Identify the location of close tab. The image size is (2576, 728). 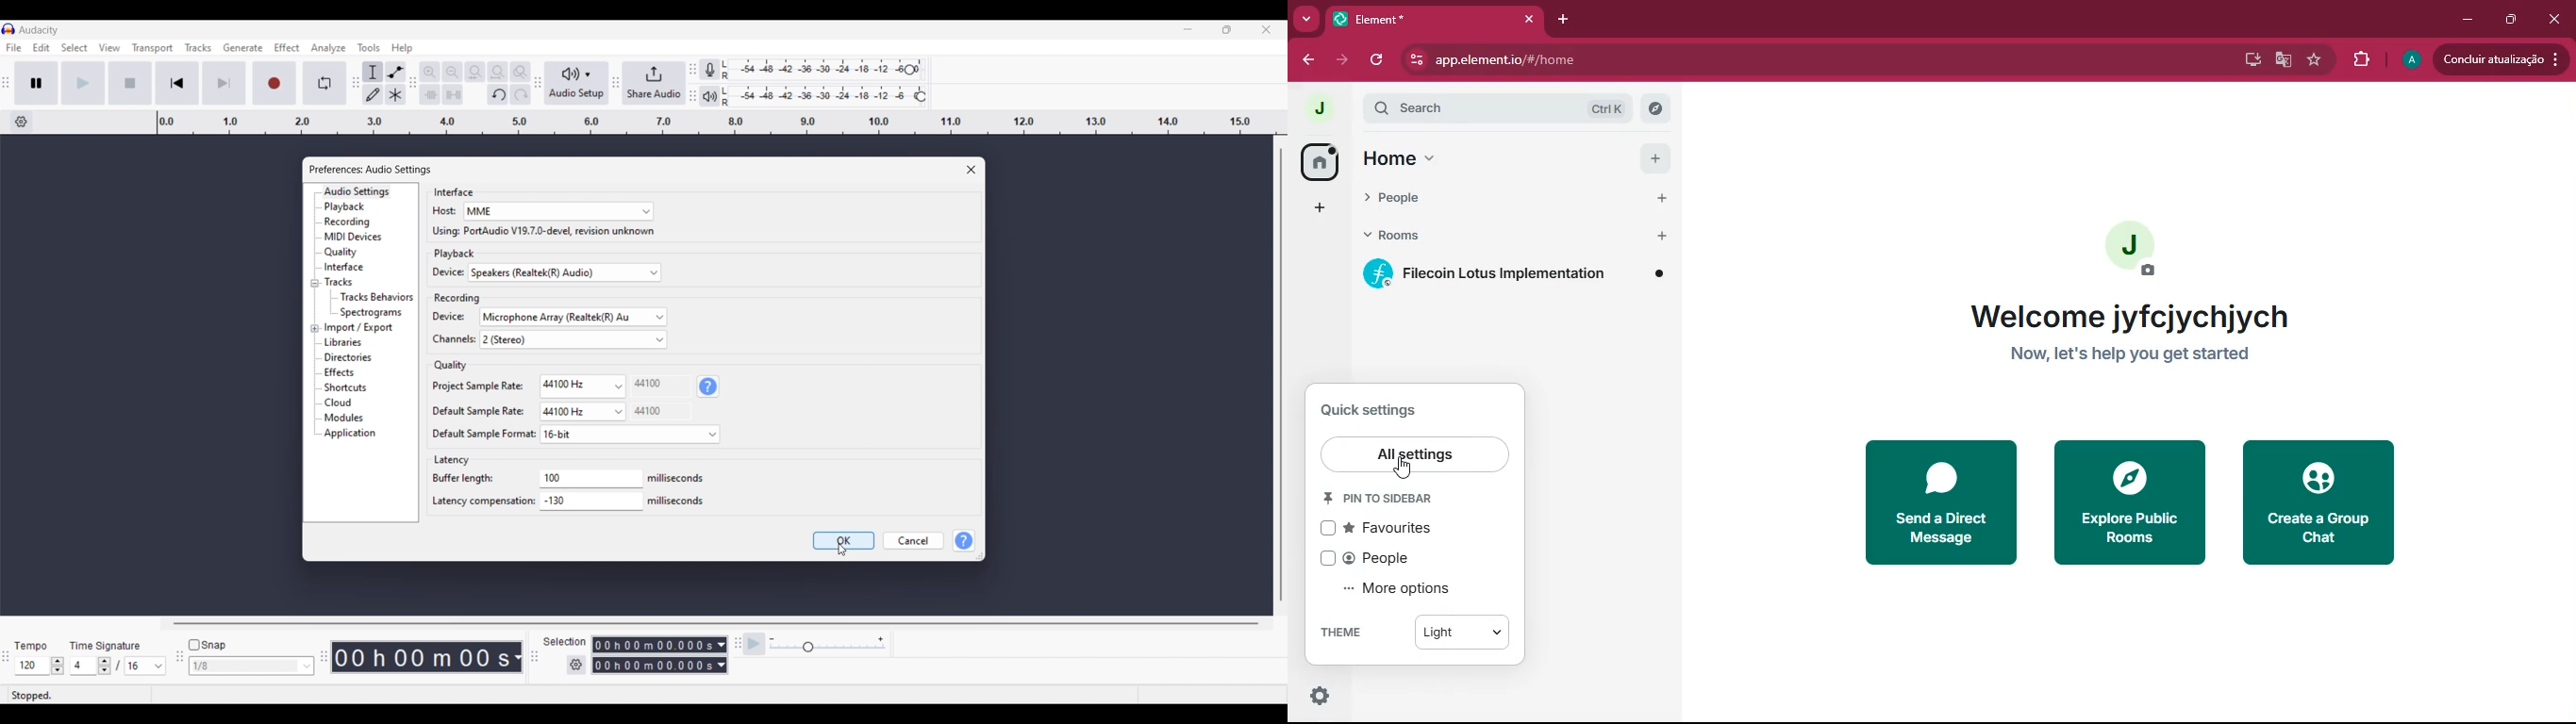
(1533, 18).